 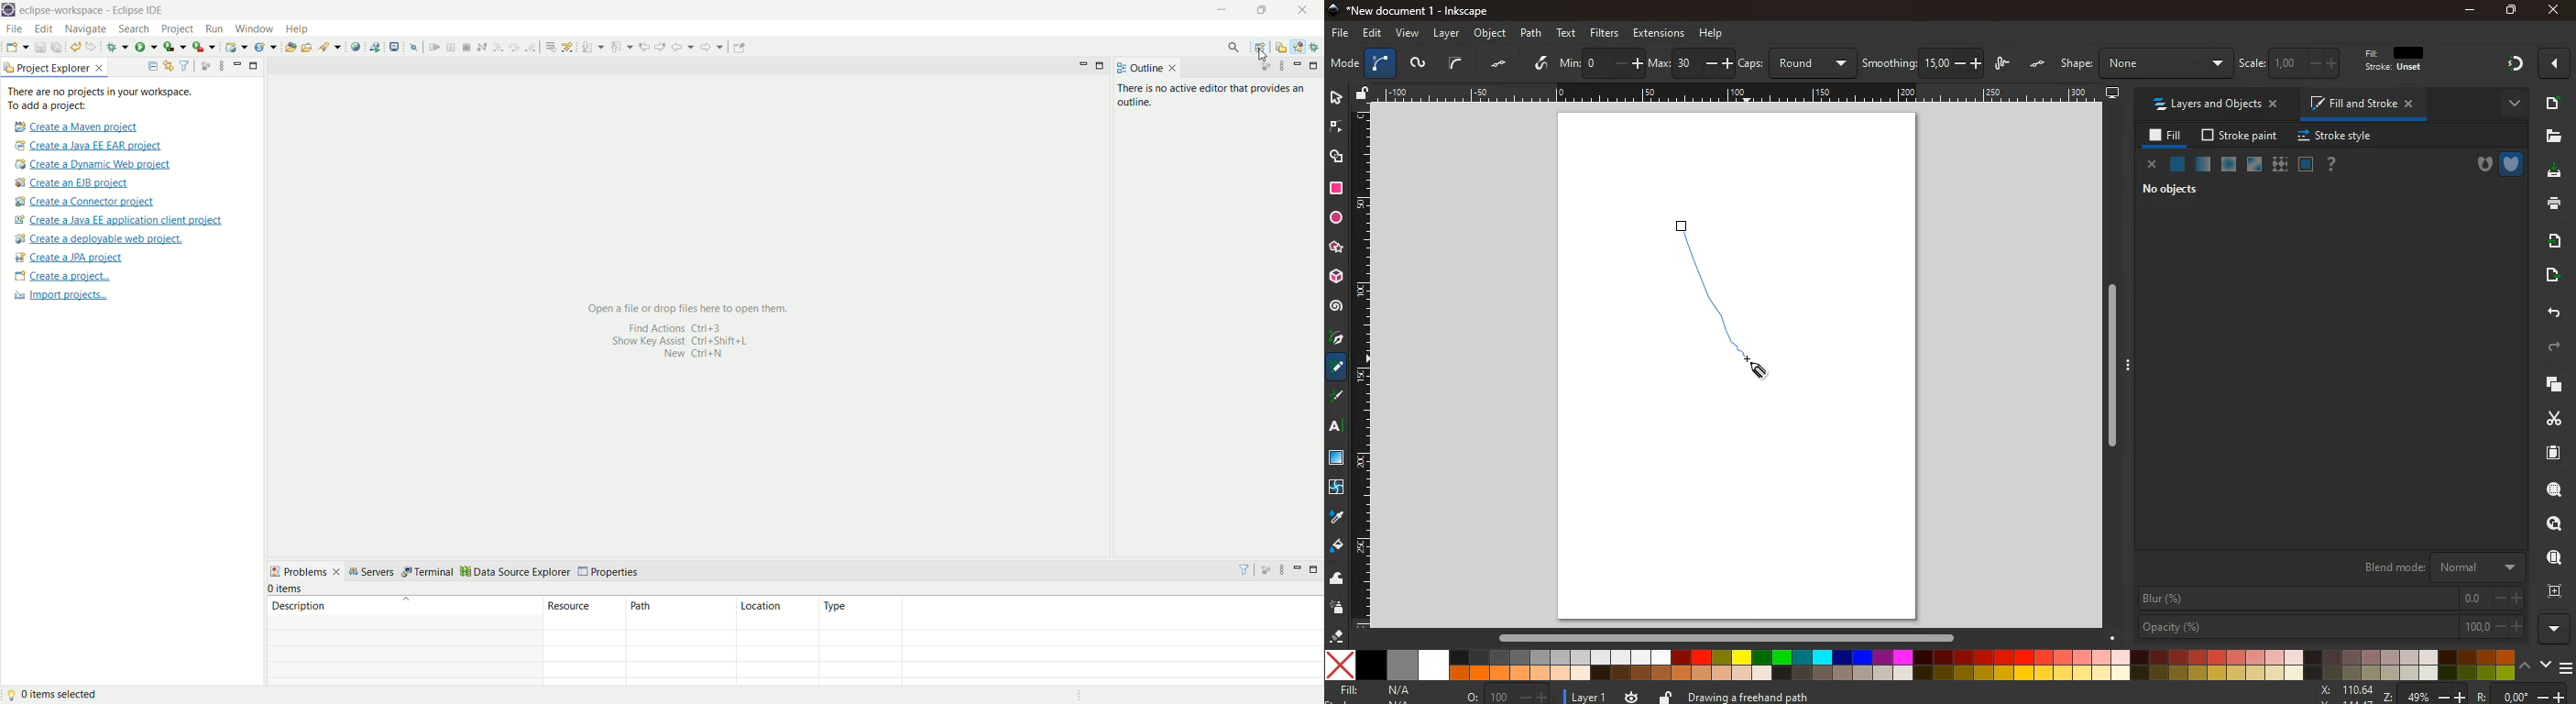 What do you see at coordinates (1338, 459) in the screenshot?
I see `imaage` at bounding box center [1338, 459].